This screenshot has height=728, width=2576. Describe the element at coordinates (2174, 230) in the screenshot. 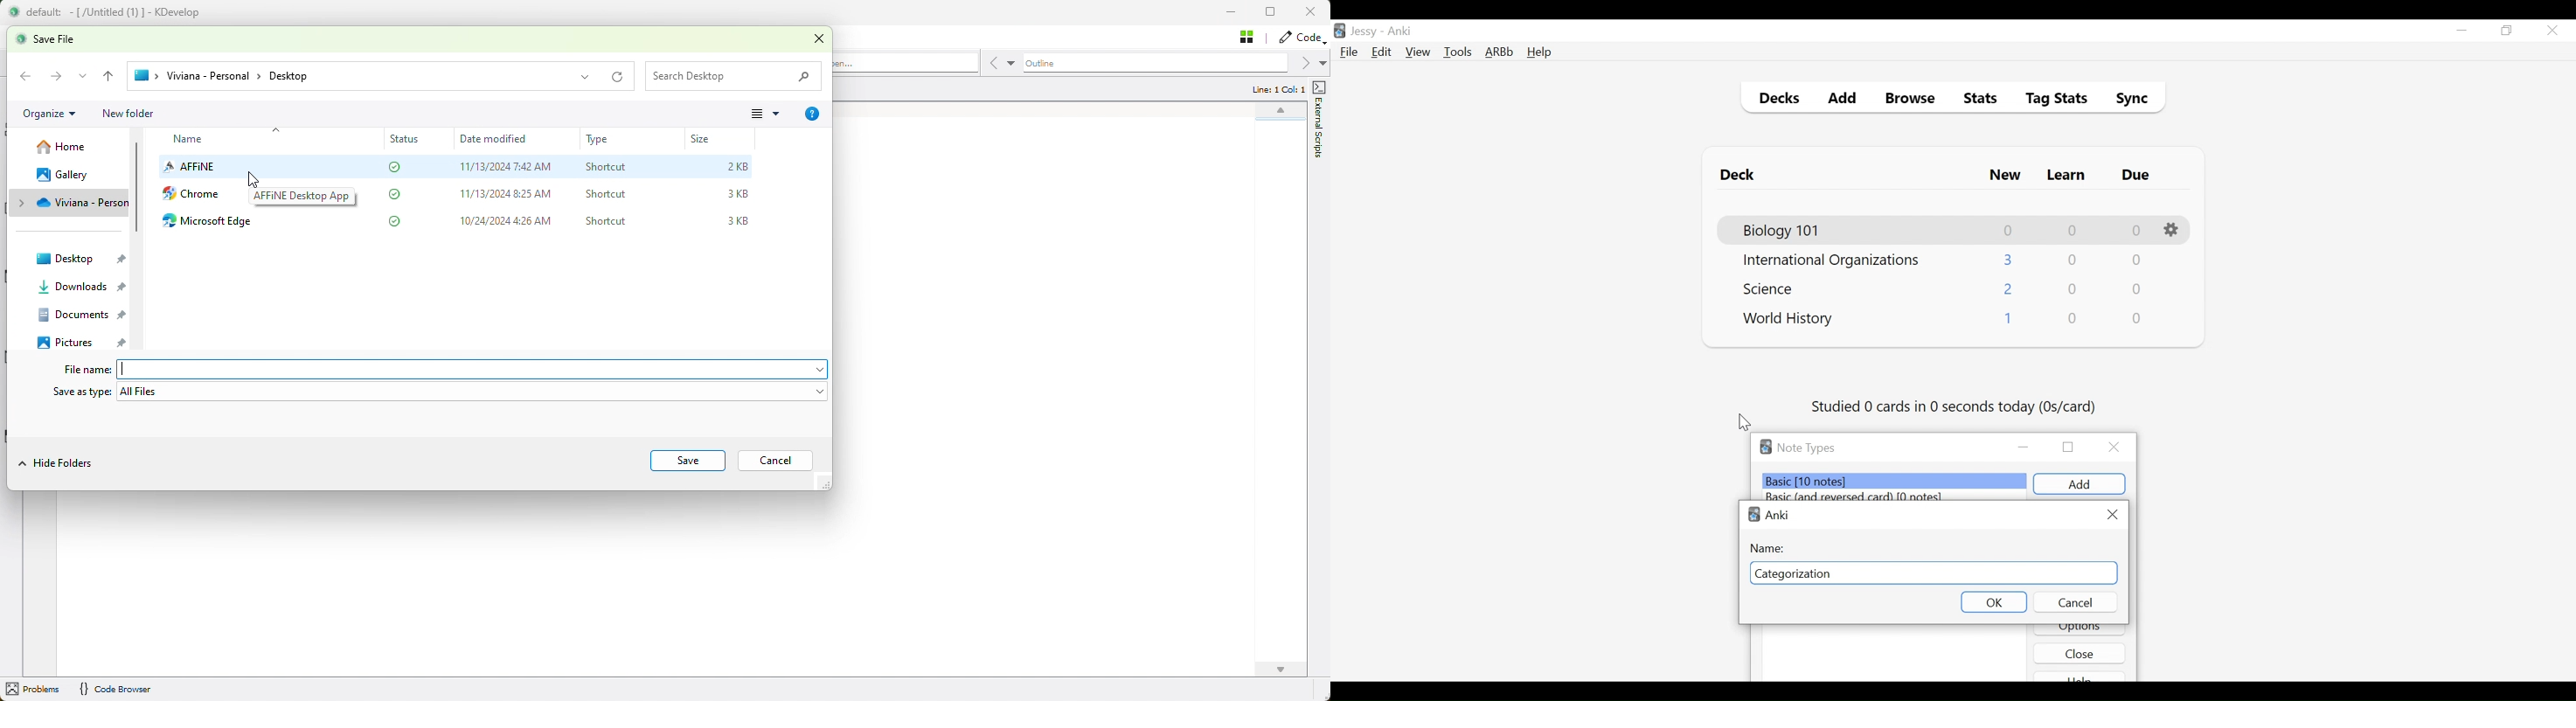

I see `Options` at that location.